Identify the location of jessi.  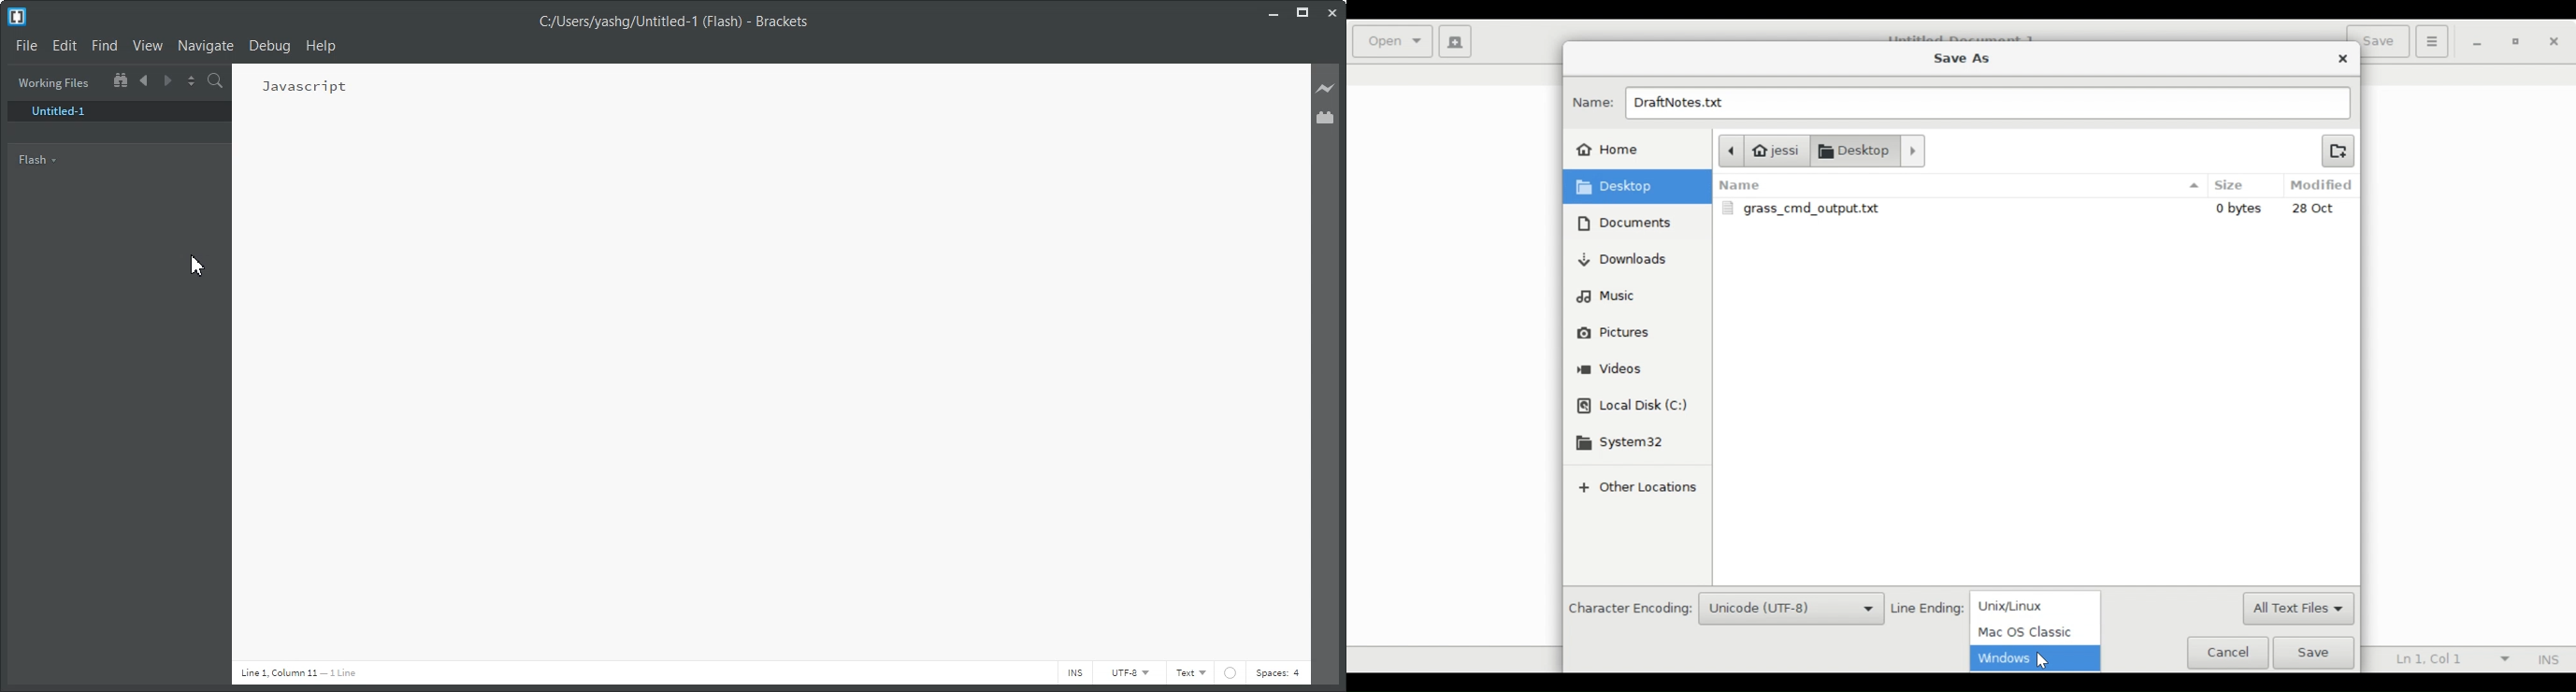
(1762, 150).